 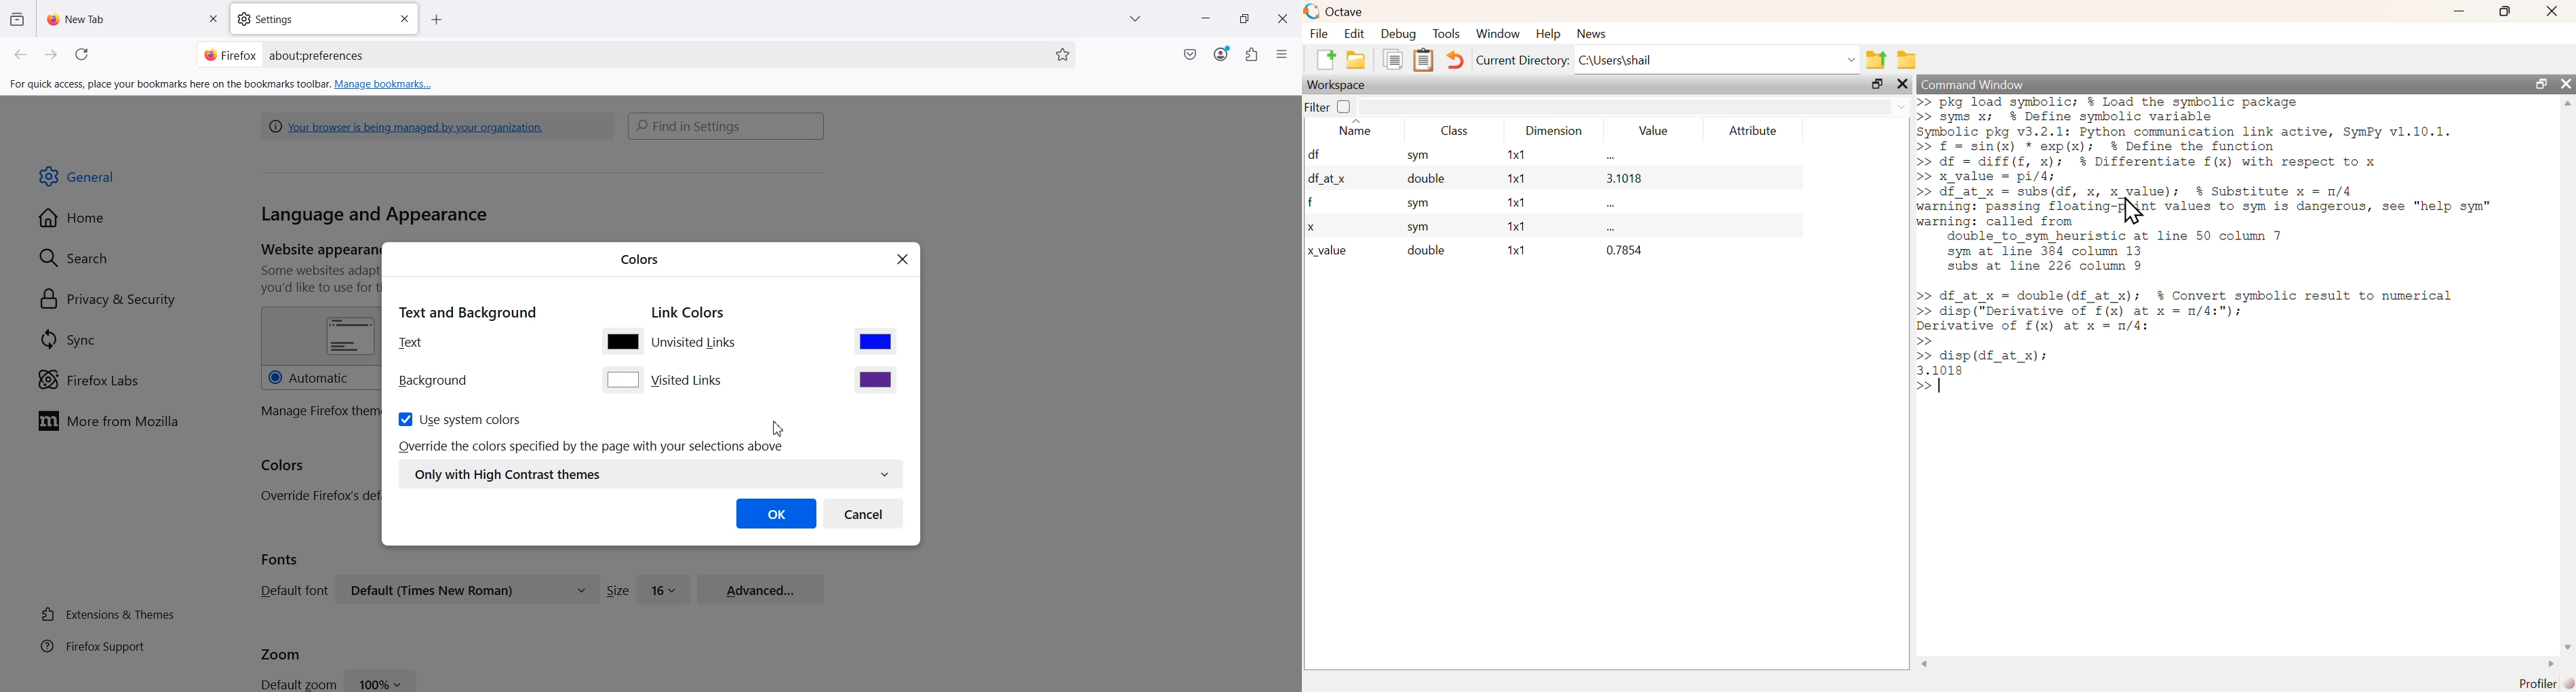 What do you see at coordinates (593, 446) in the screenshot?
I see `a Override the colors specified by the page with your selections above` at bounding box center [593, 446].